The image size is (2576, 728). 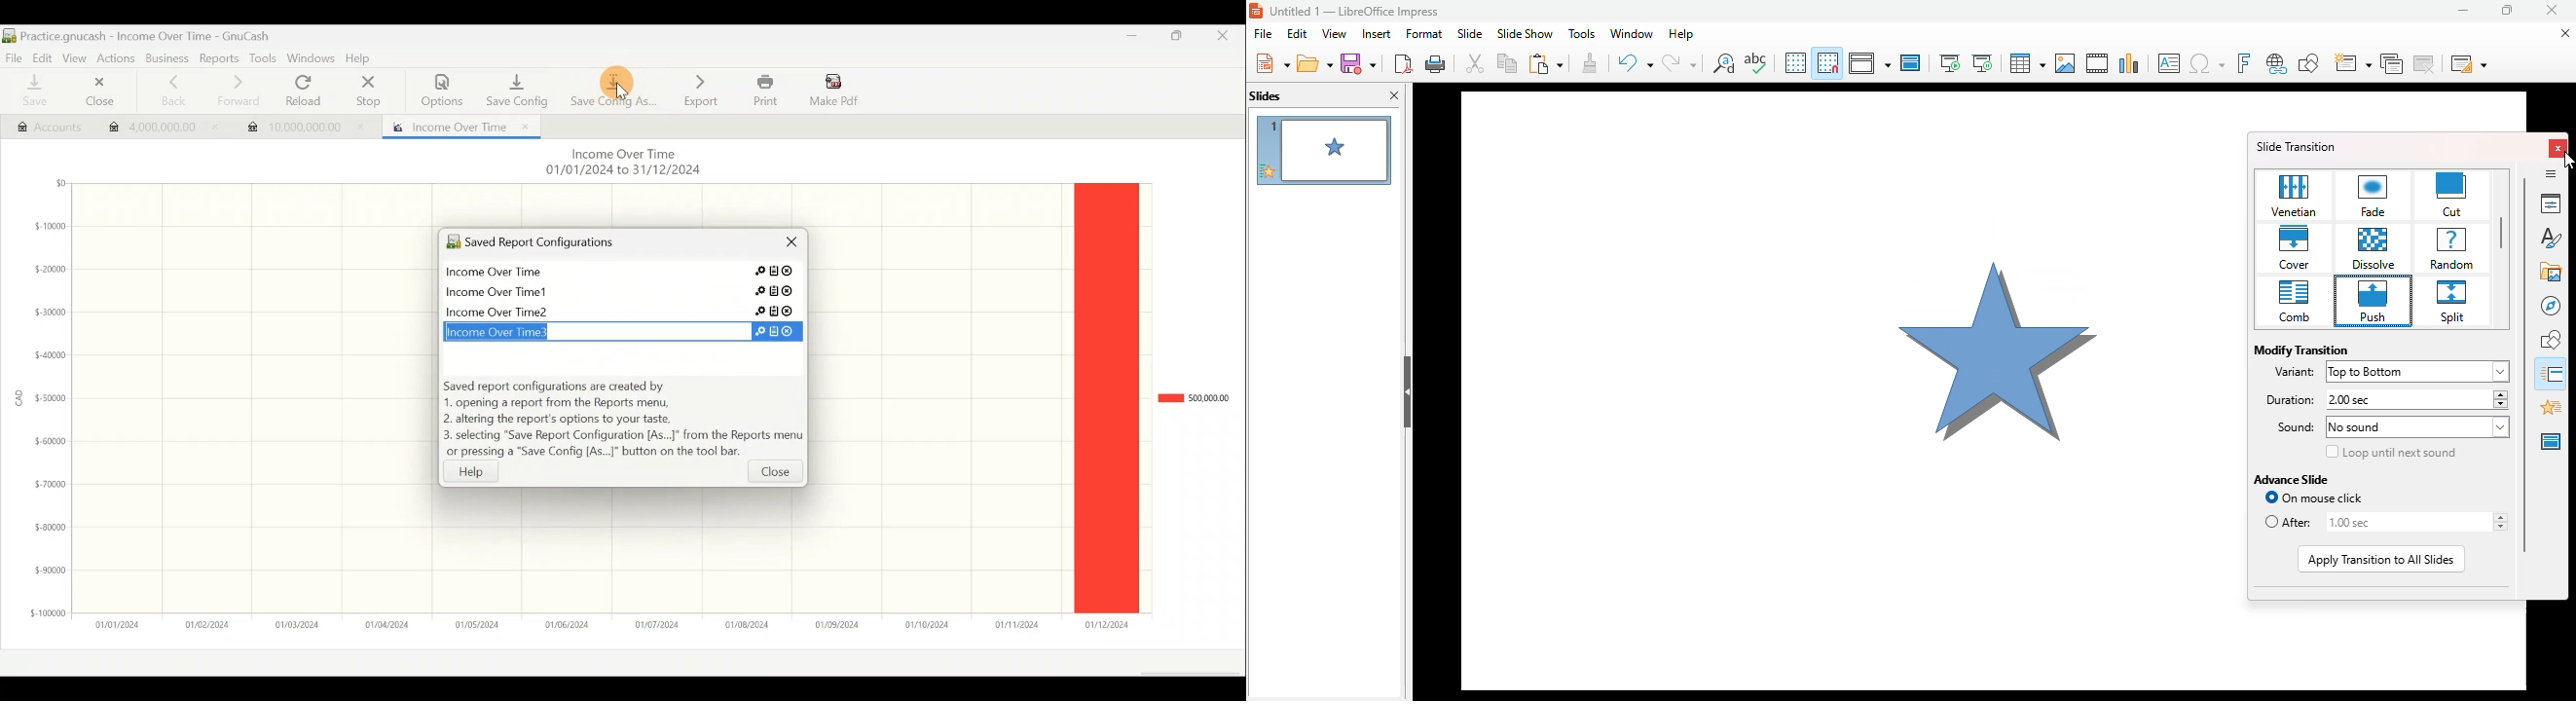 I want to click on shapes, so click(x=2553, y=339).